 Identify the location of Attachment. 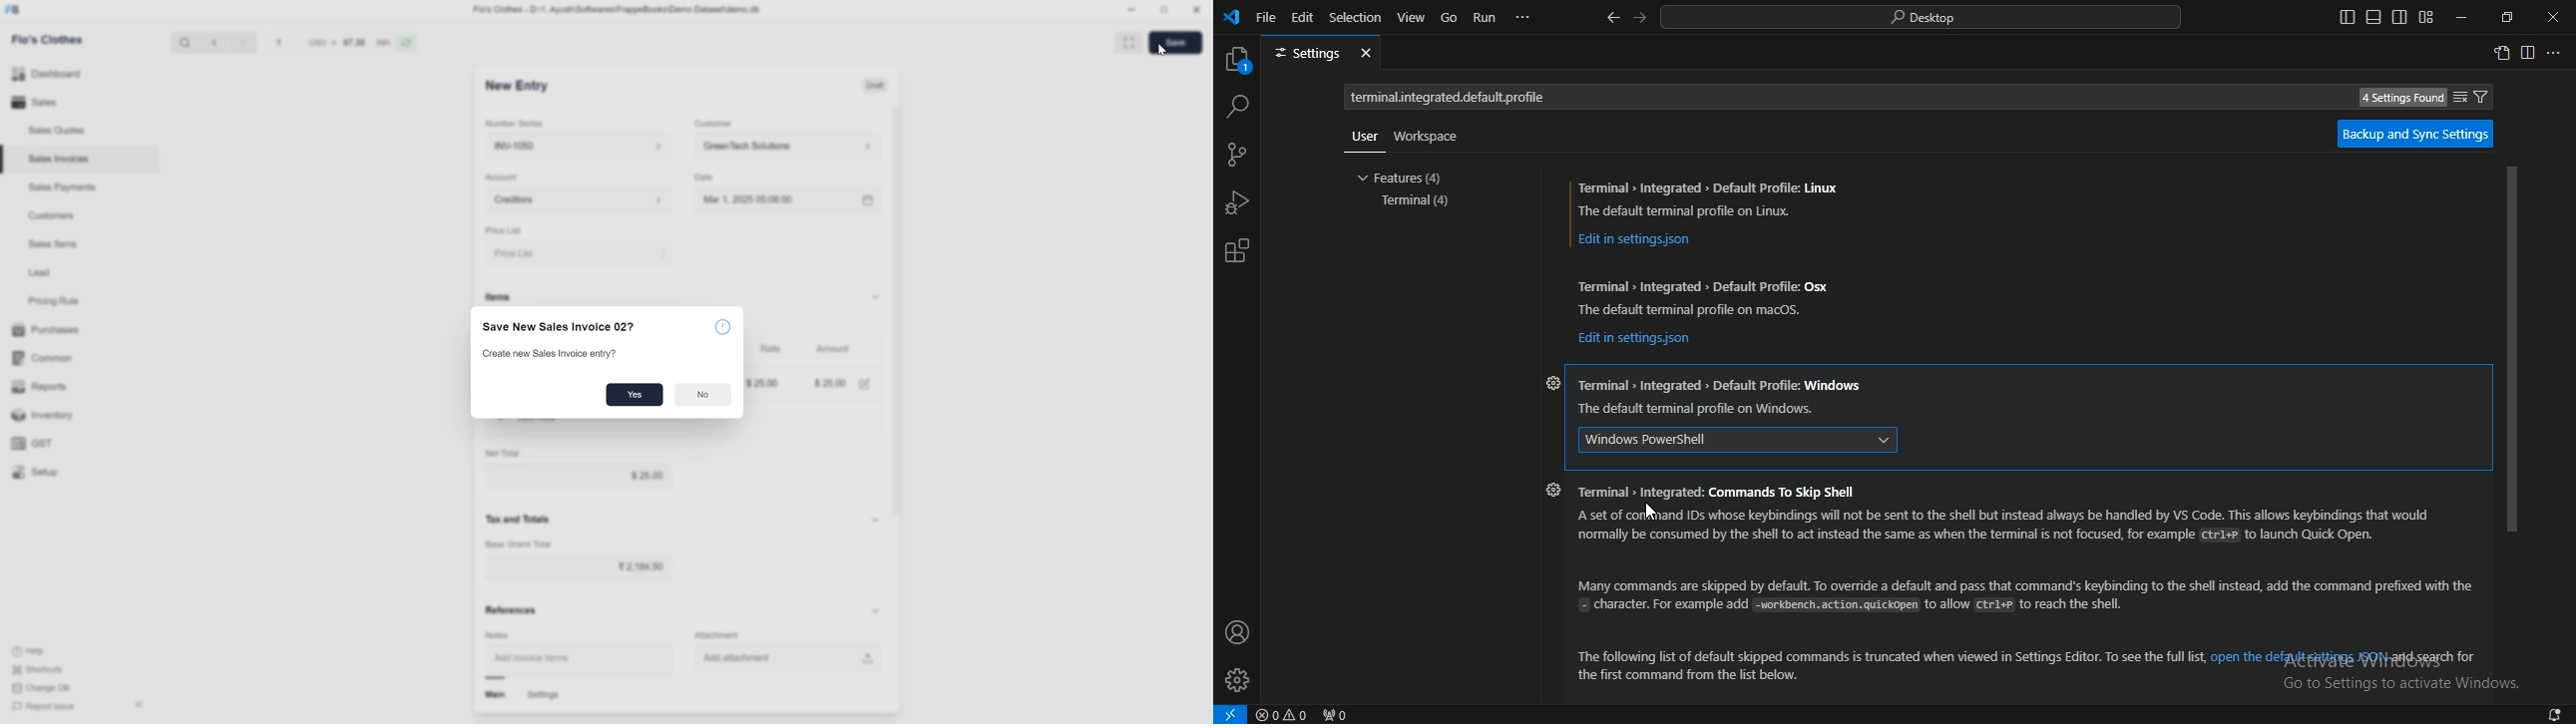
(720, 633).